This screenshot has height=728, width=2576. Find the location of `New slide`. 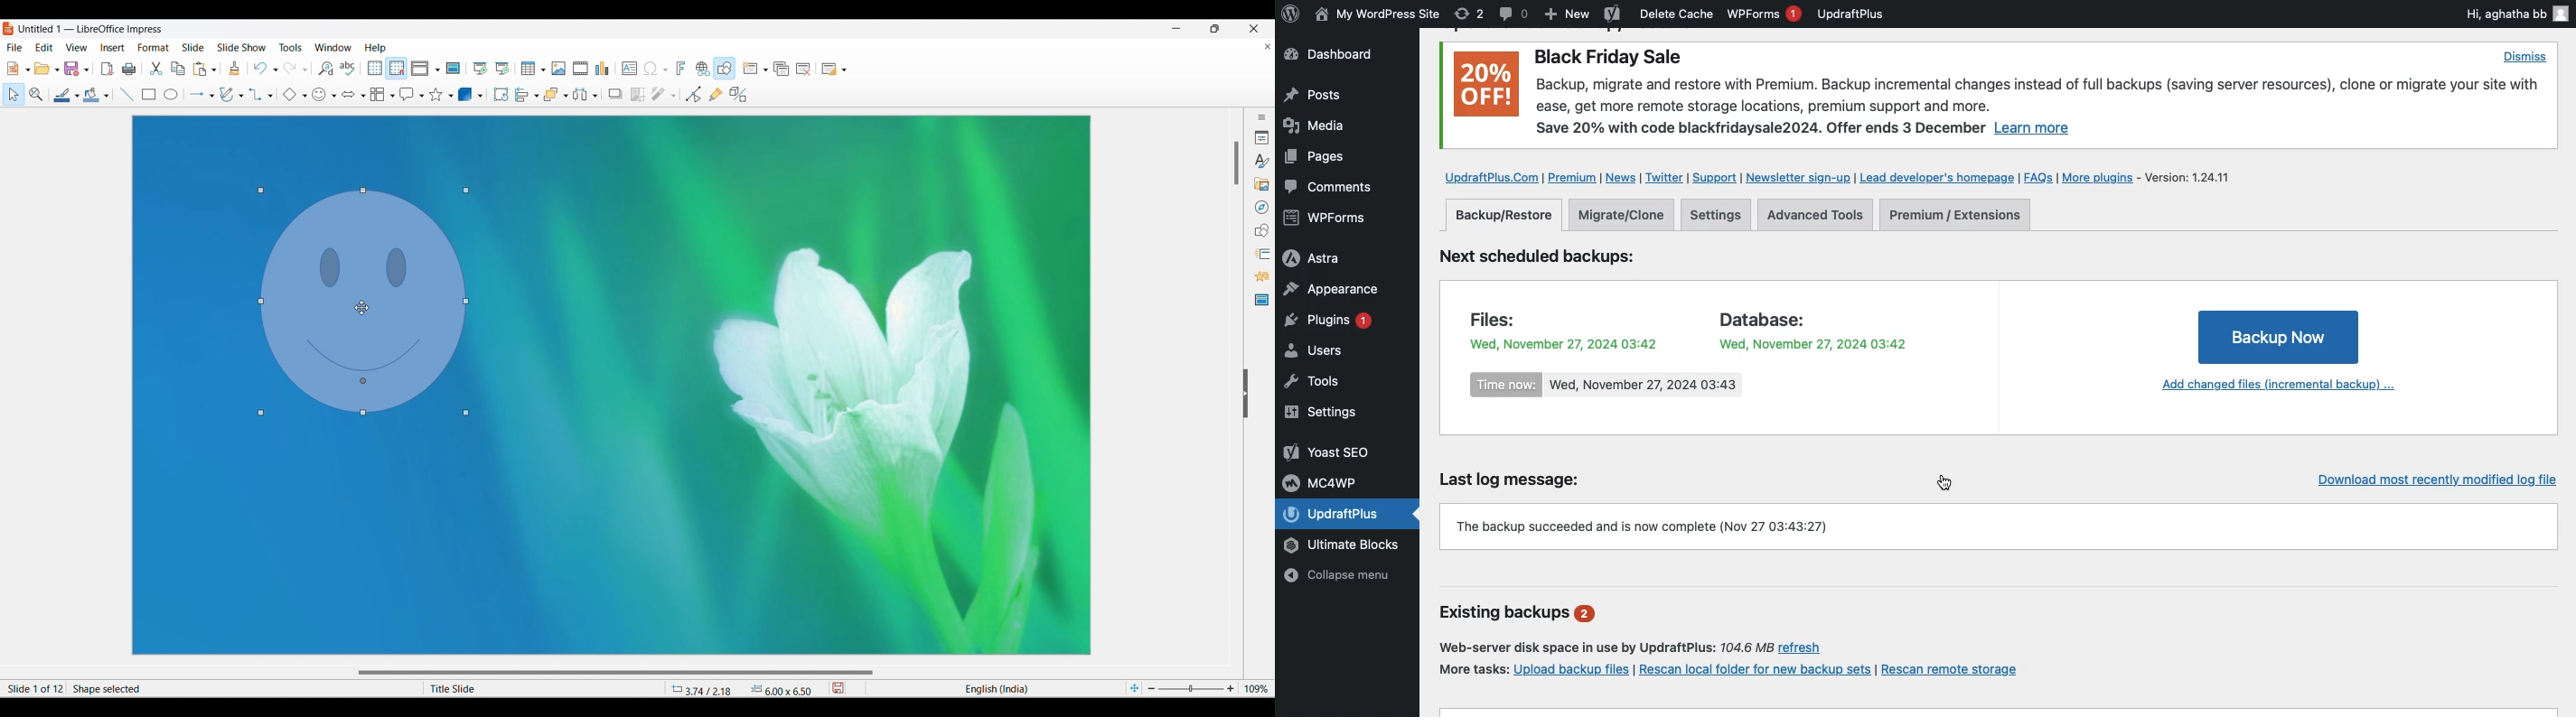

New slide is located at coordinates (750, 68).